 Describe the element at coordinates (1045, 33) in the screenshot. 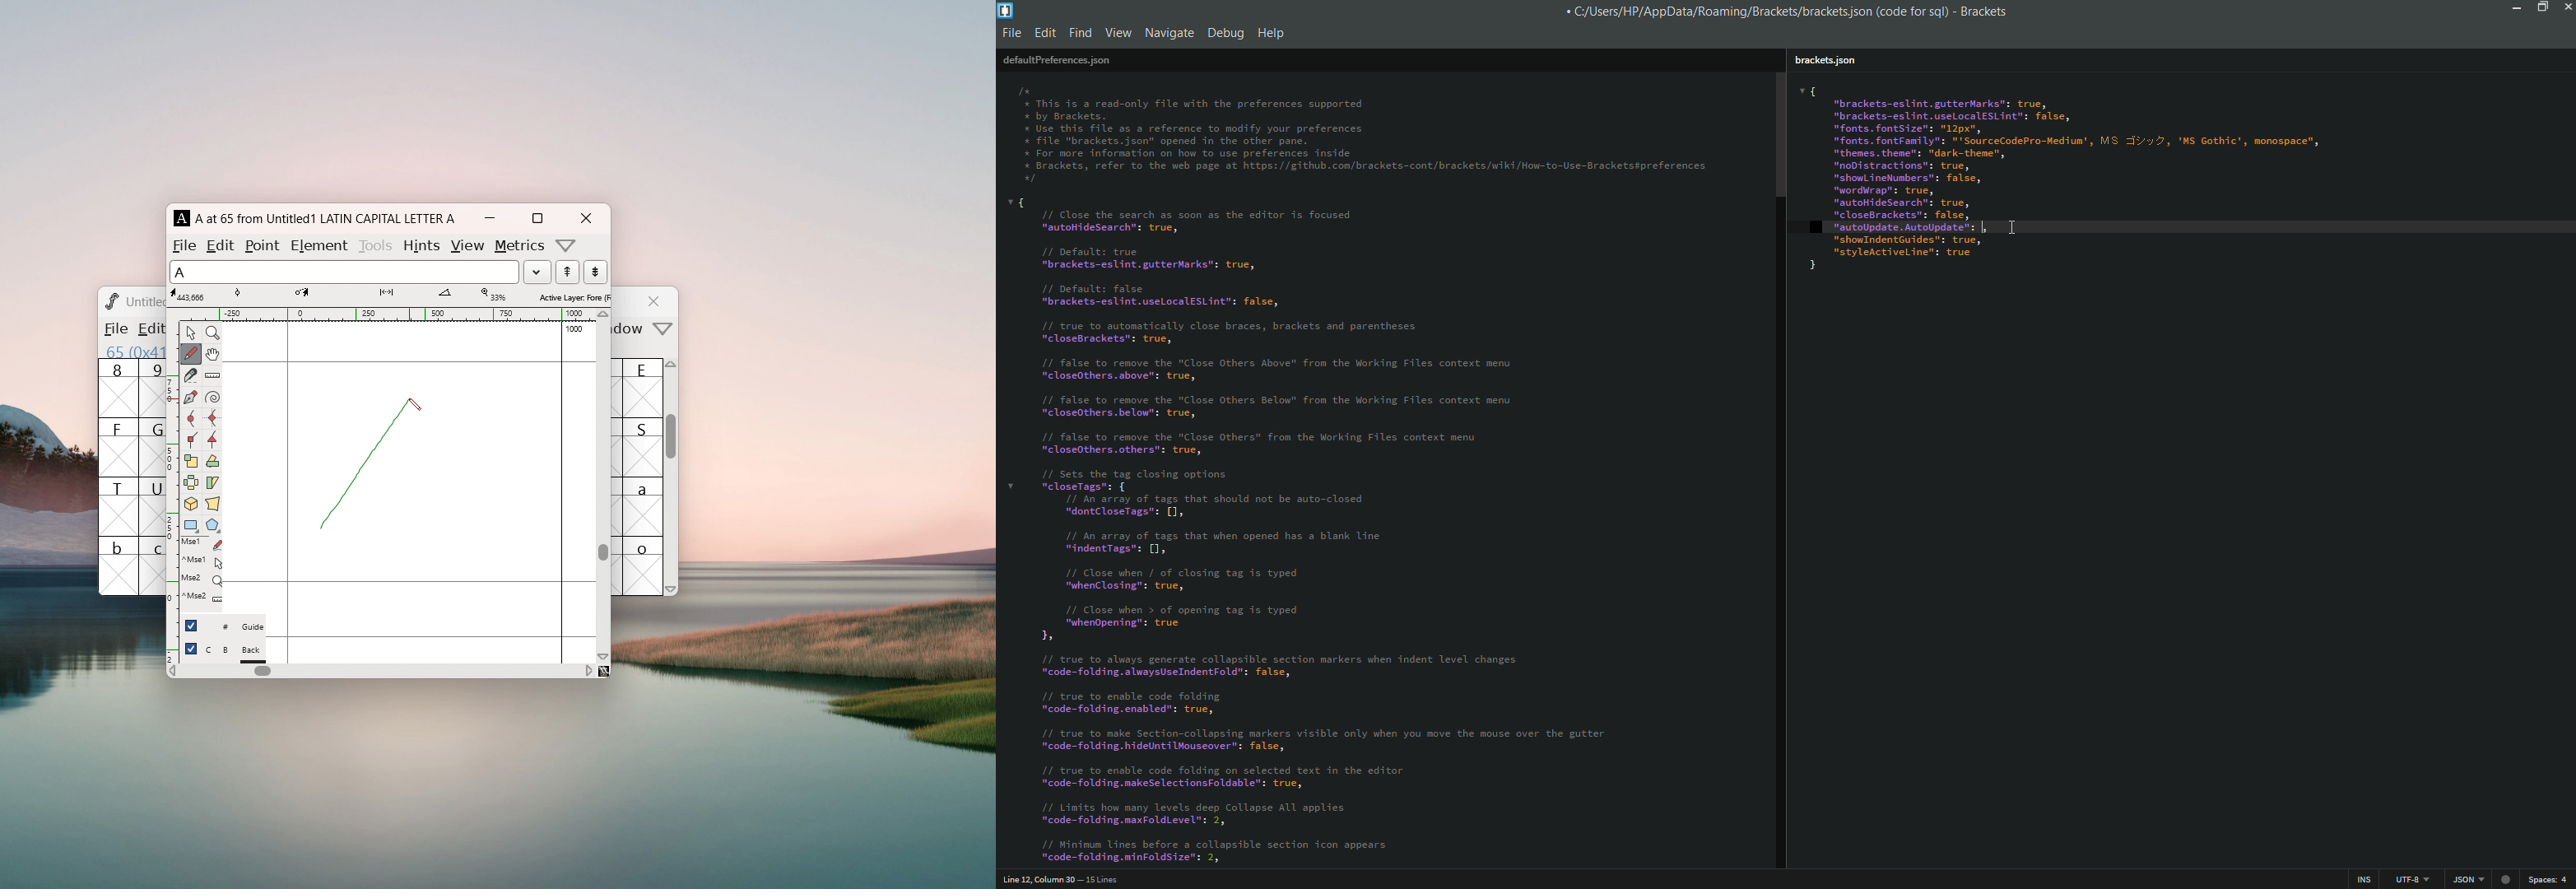

I see `edit menu` at that location.